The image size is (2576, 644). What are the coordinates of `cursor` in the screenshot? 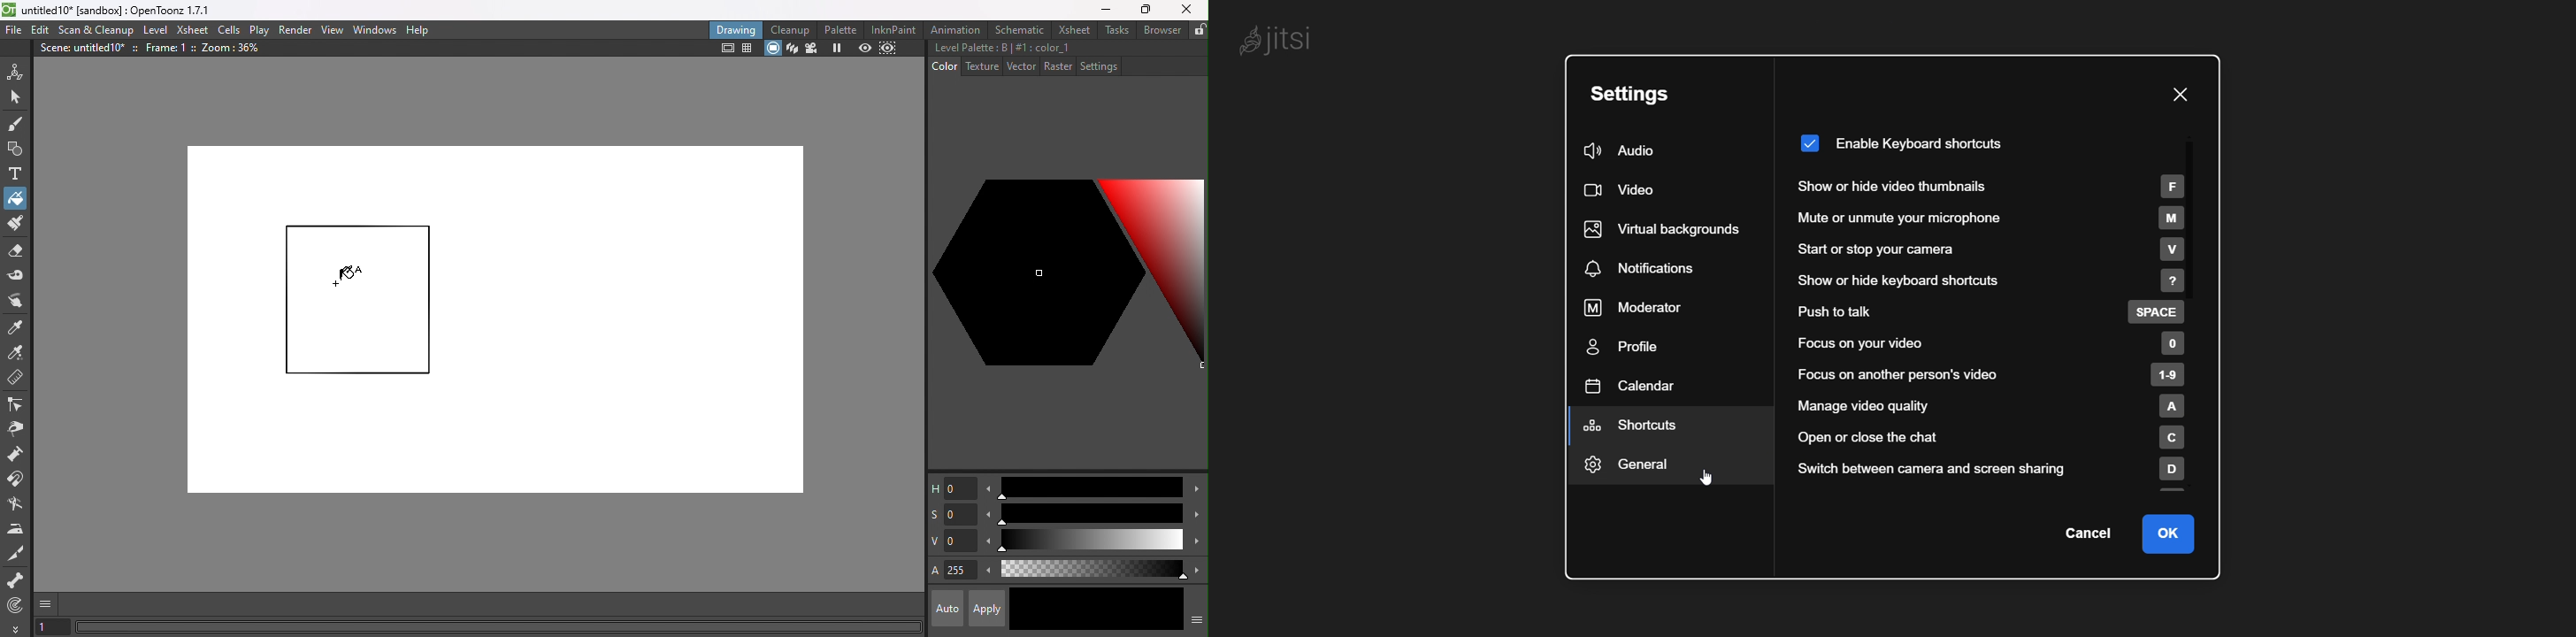 It's located at (347, 273).